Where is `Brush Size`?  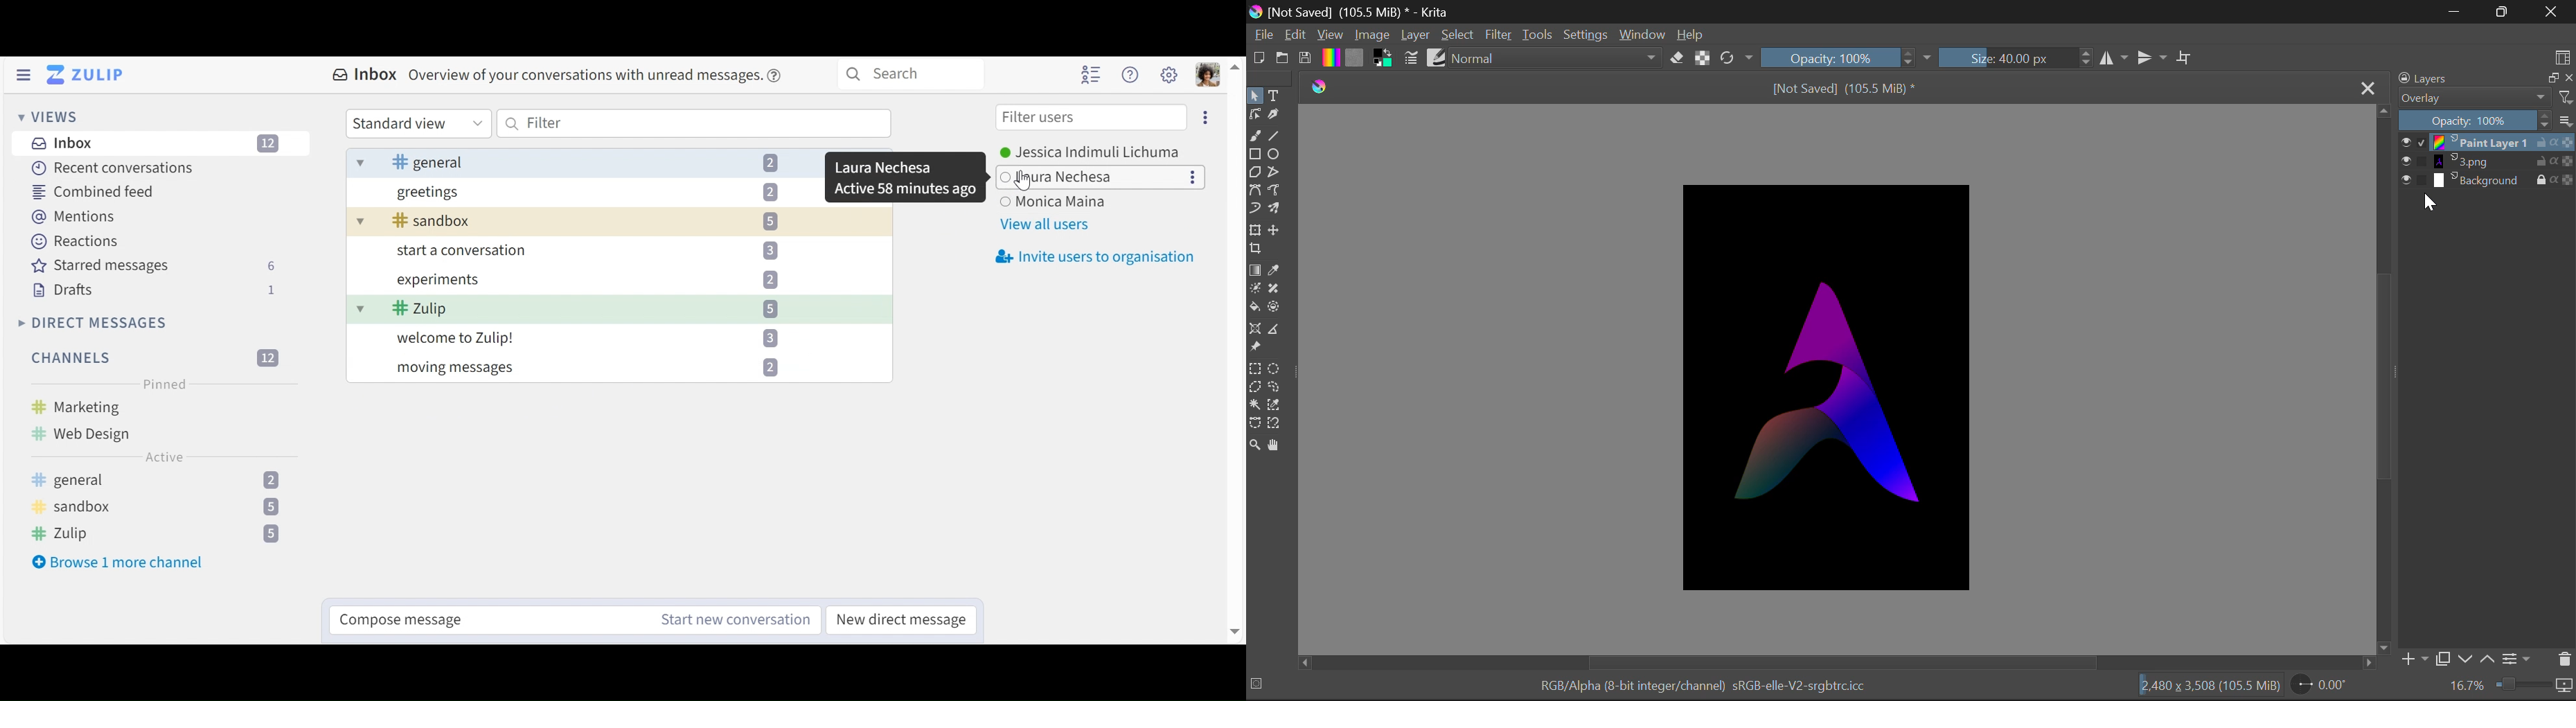 Brush Size is located at coordinates (2005, 59).